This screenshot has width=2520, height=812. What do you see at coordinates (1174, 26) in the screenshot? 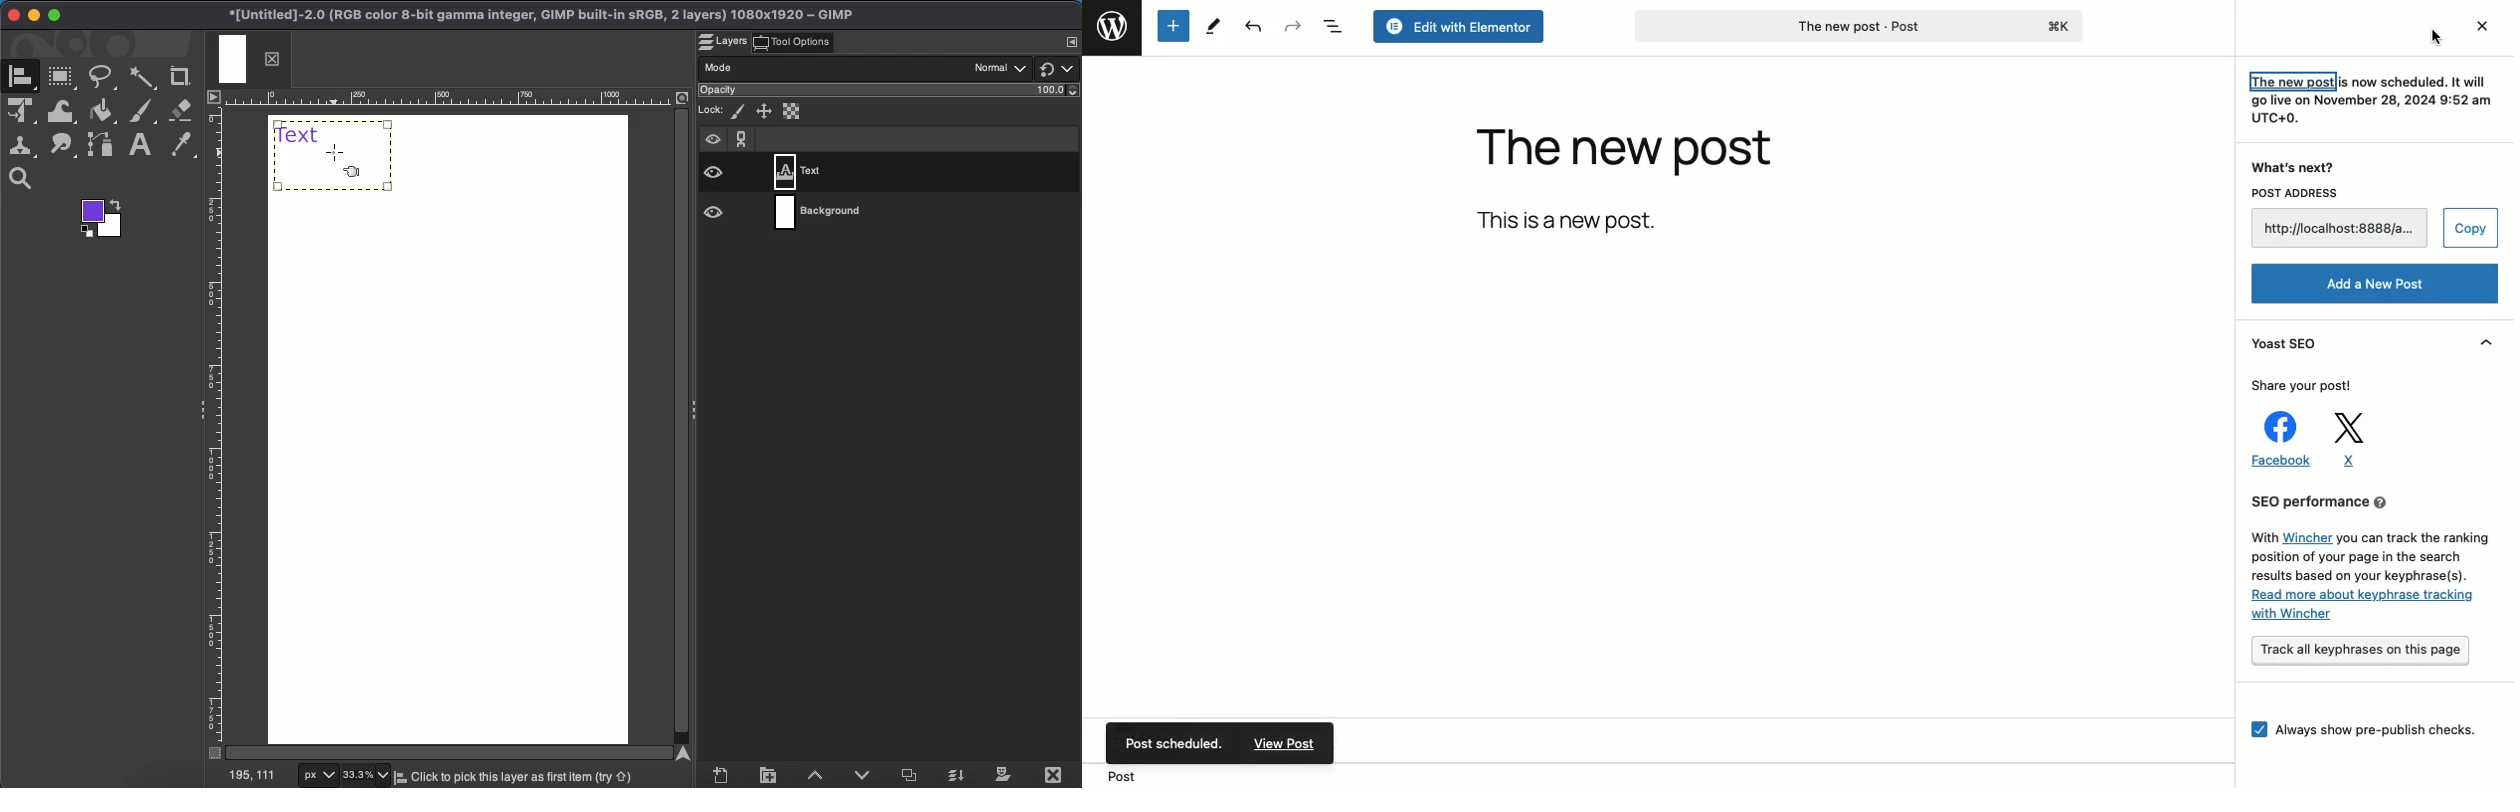
I see `Add new block` at bounding box center [1174, 26].